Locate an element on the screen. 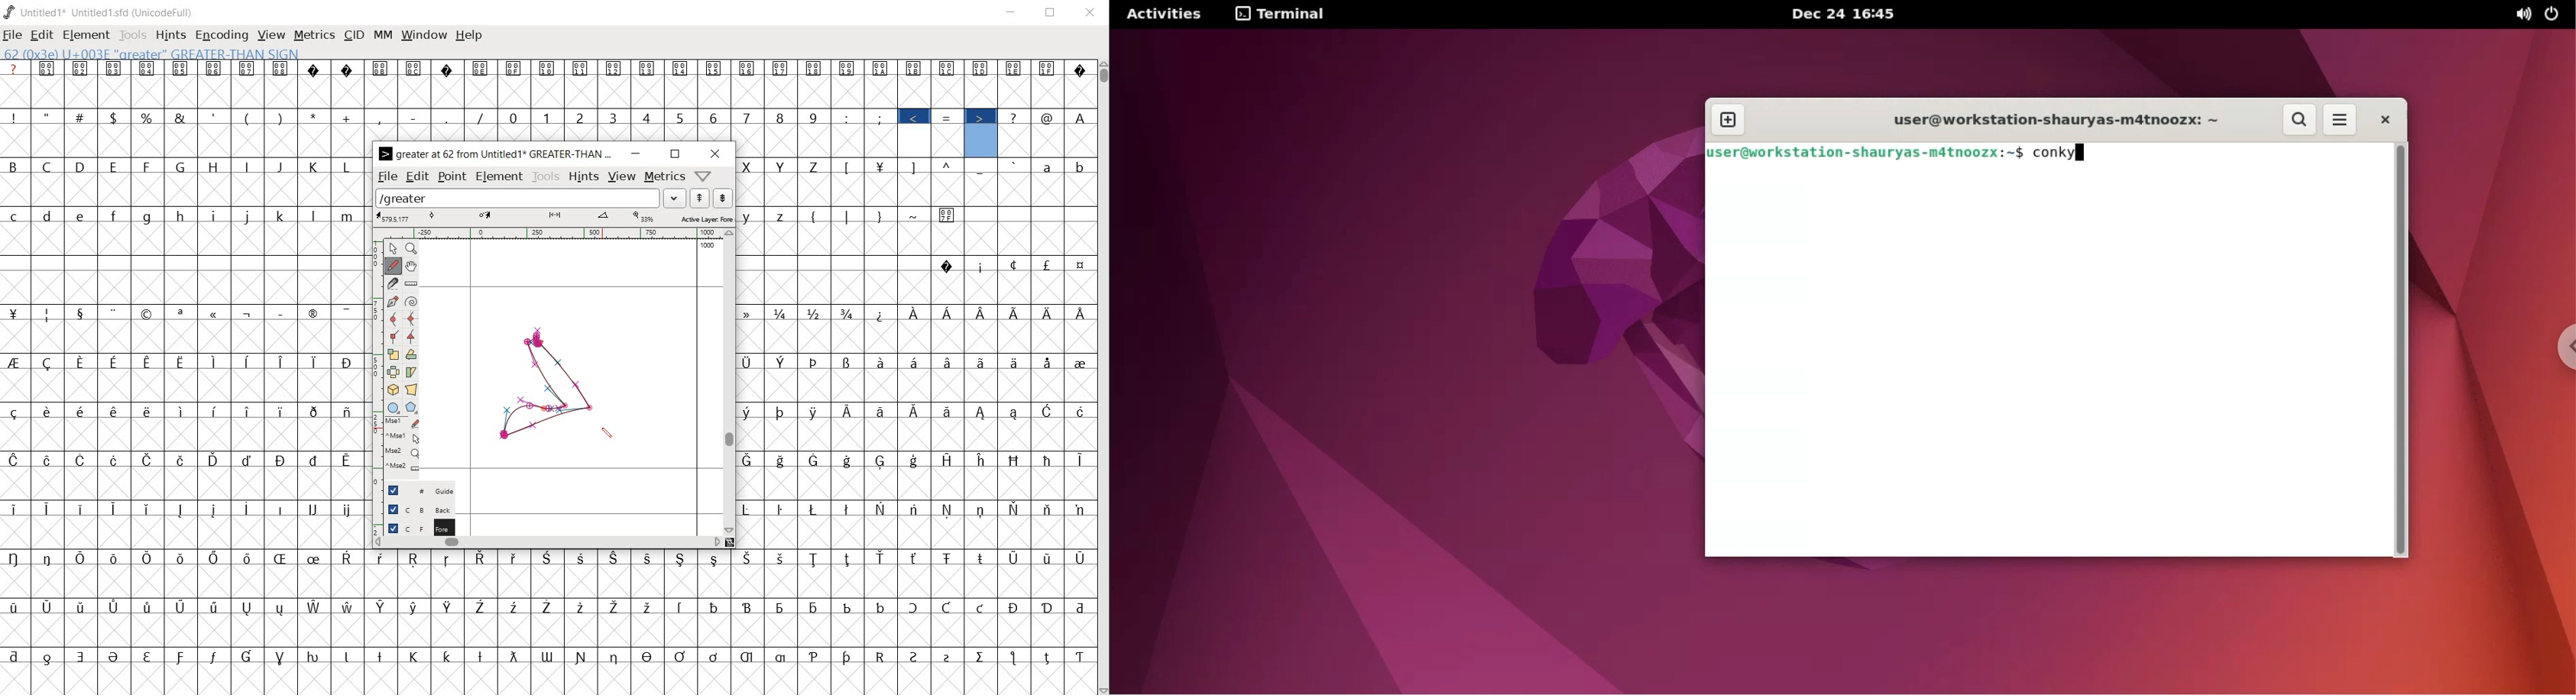 This screenshot has width=2576, height=700. glyph for a closed angle bracket creation is located at coordinates (547, 385).